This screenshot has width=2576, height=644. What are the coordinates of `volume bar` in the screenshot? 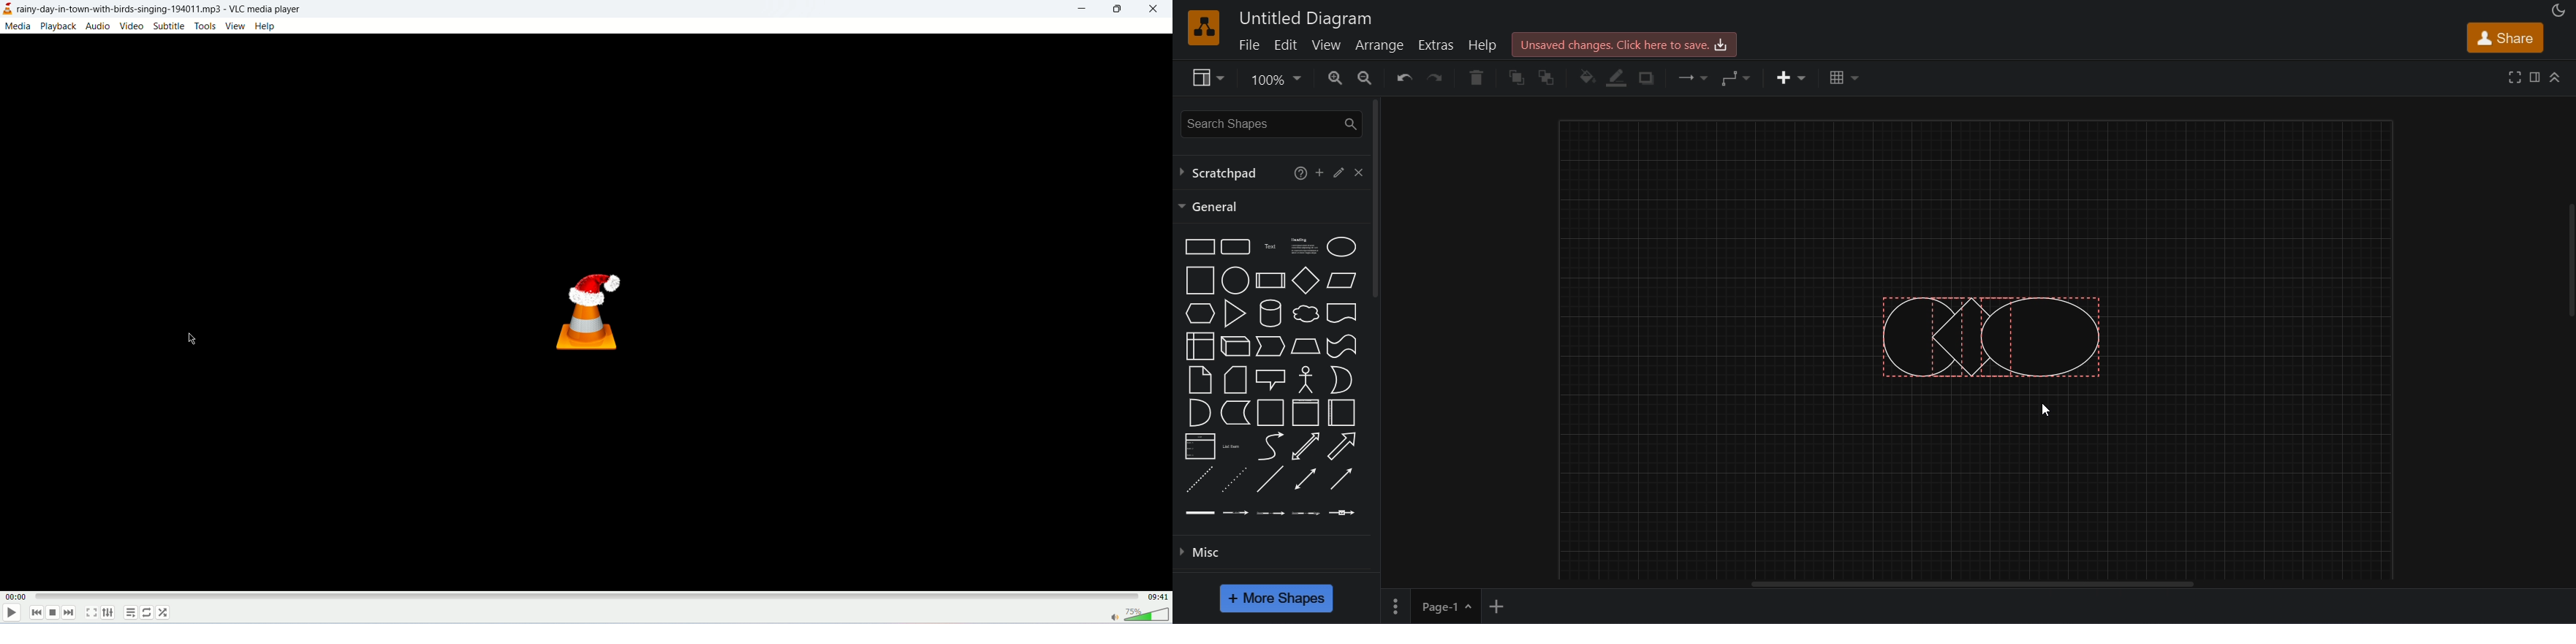 It's located at (1140, 615).